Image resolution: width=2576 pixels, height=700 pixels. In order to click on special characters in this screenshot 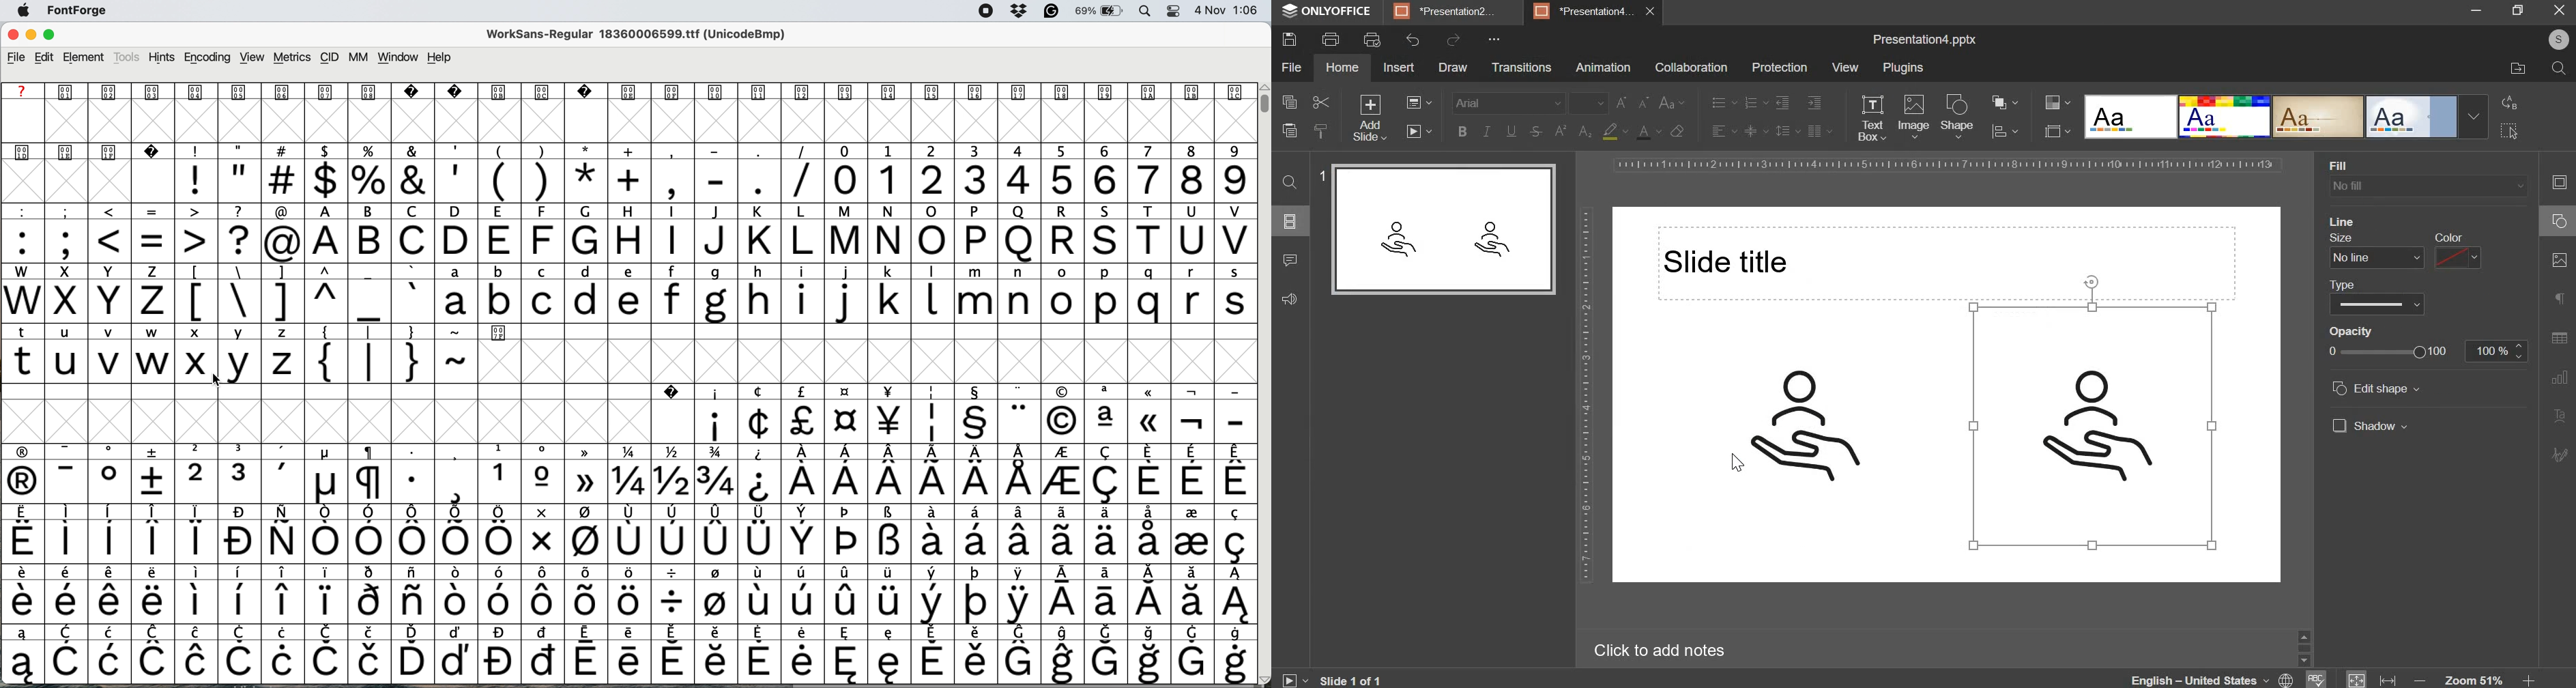, I will do `click(627, 482)`.